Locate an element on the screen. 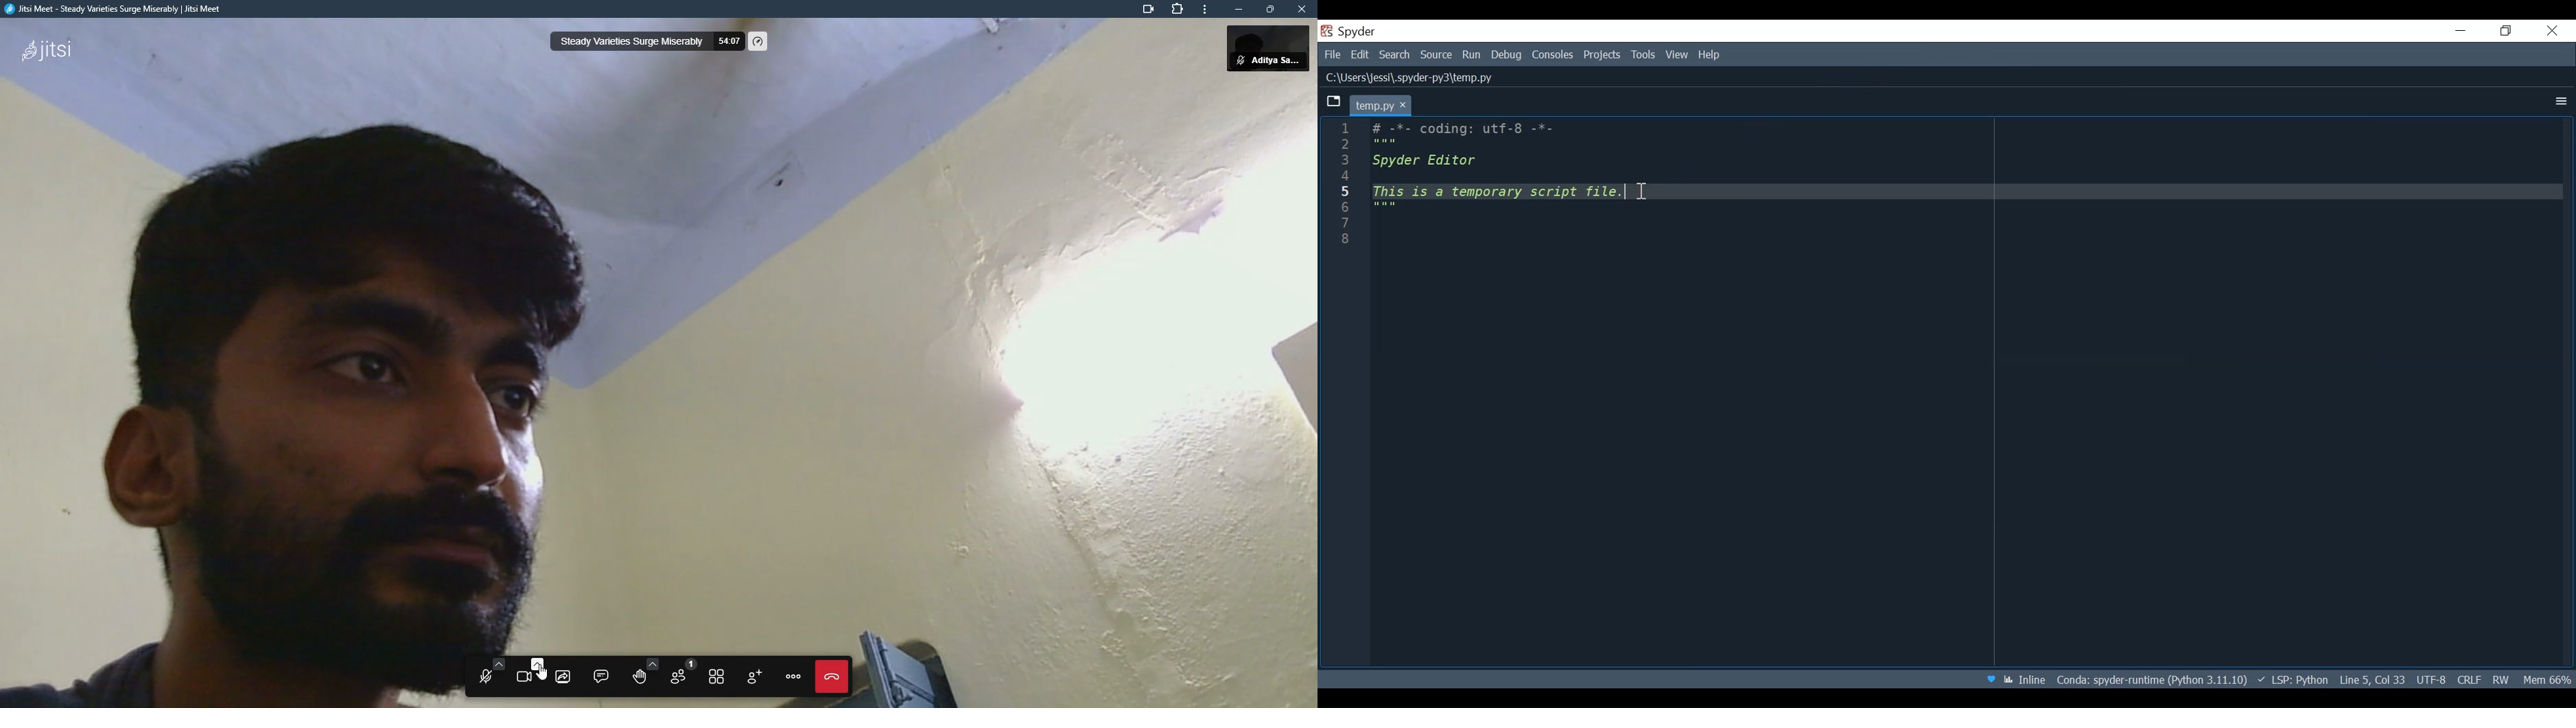 This screenshot has width=2576, height=728. File is located at coordinates (1332, 56).